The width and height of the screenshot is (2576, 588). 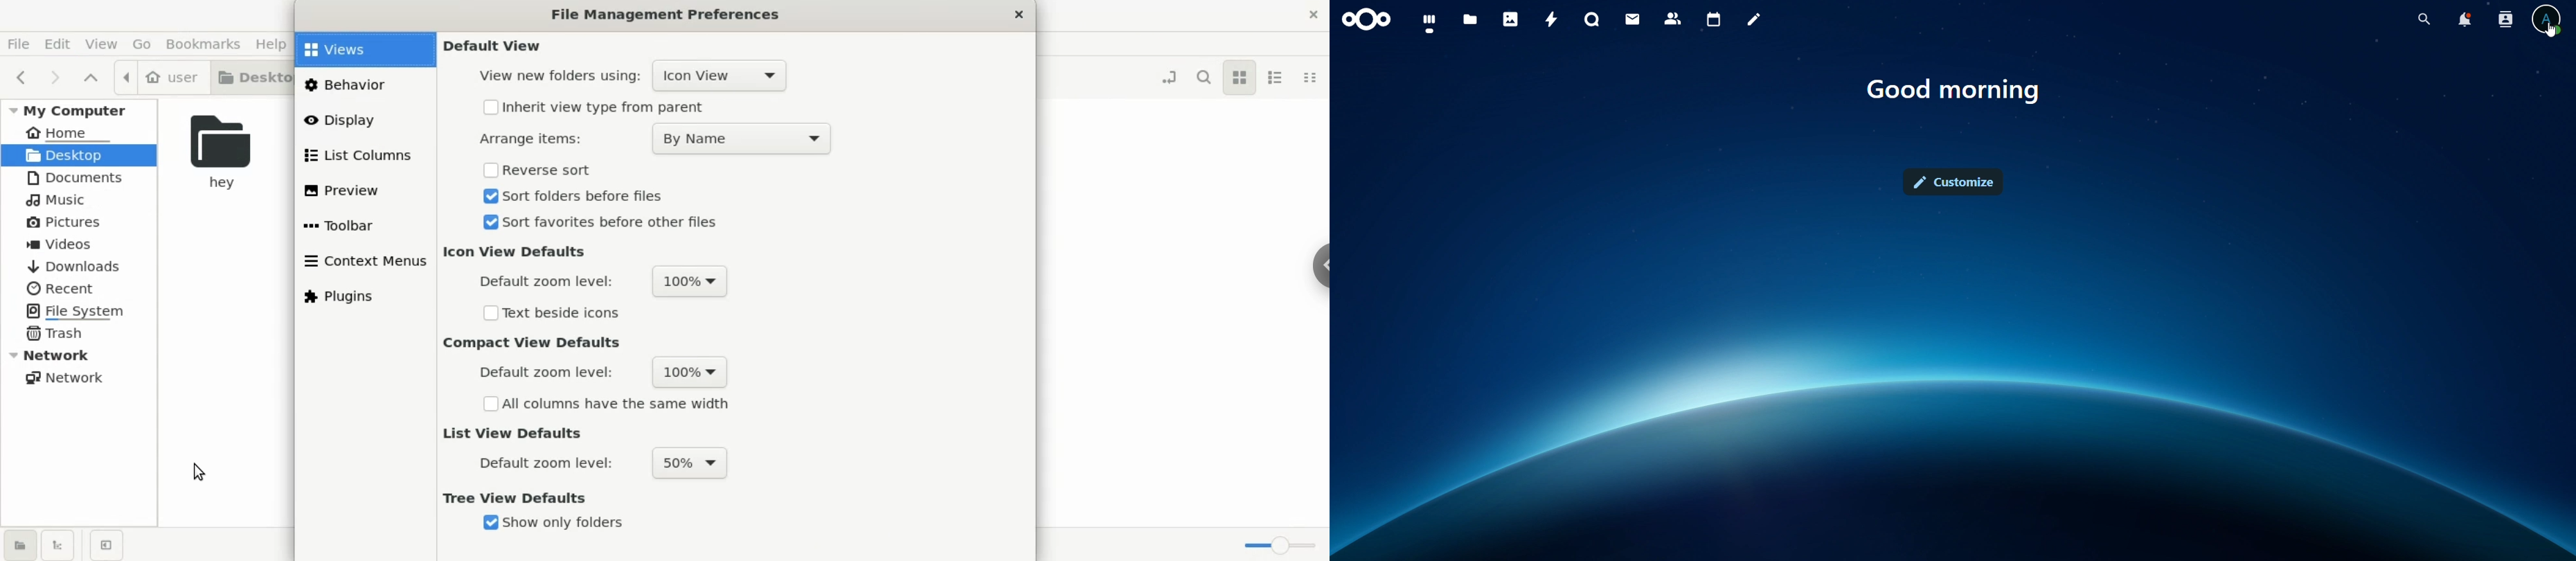 What do you see at coordinates (544, 281) in the screenshot?
I see `default zoom level` at bounding box center [544, 281].